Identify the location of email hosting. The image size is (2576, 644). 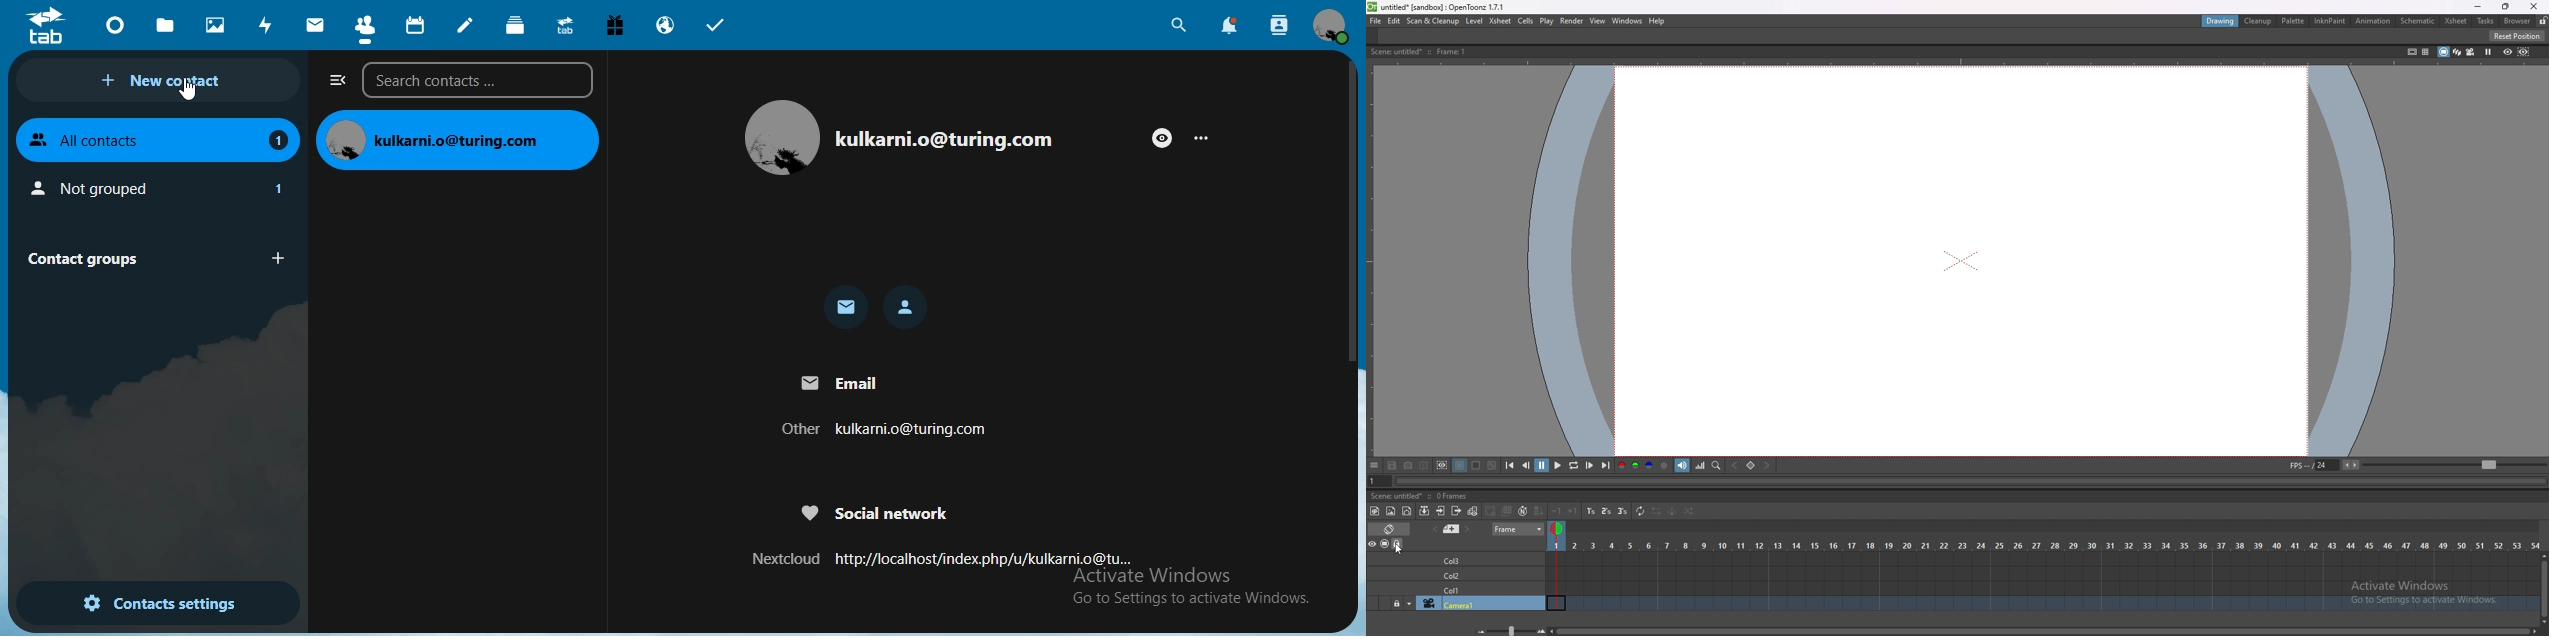
(664, 27).